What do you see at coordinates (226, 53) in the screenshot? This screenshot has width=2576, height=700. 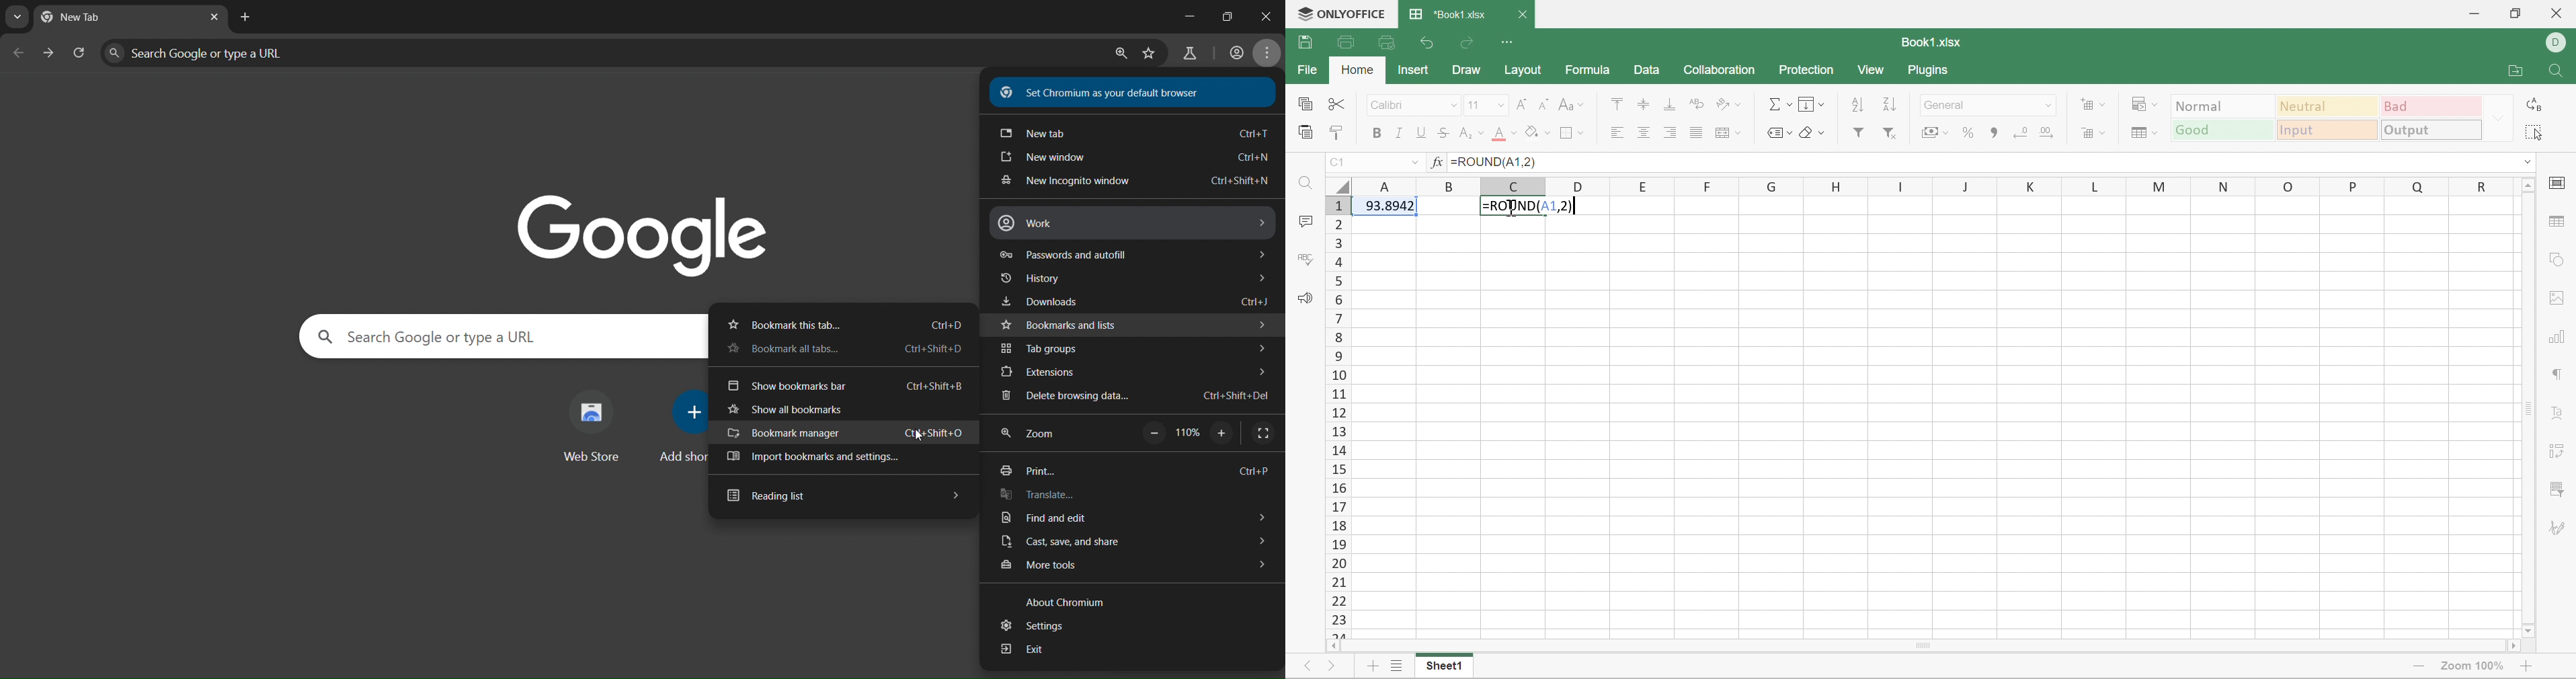 I see `search panel` at bounding box center [226, 53].